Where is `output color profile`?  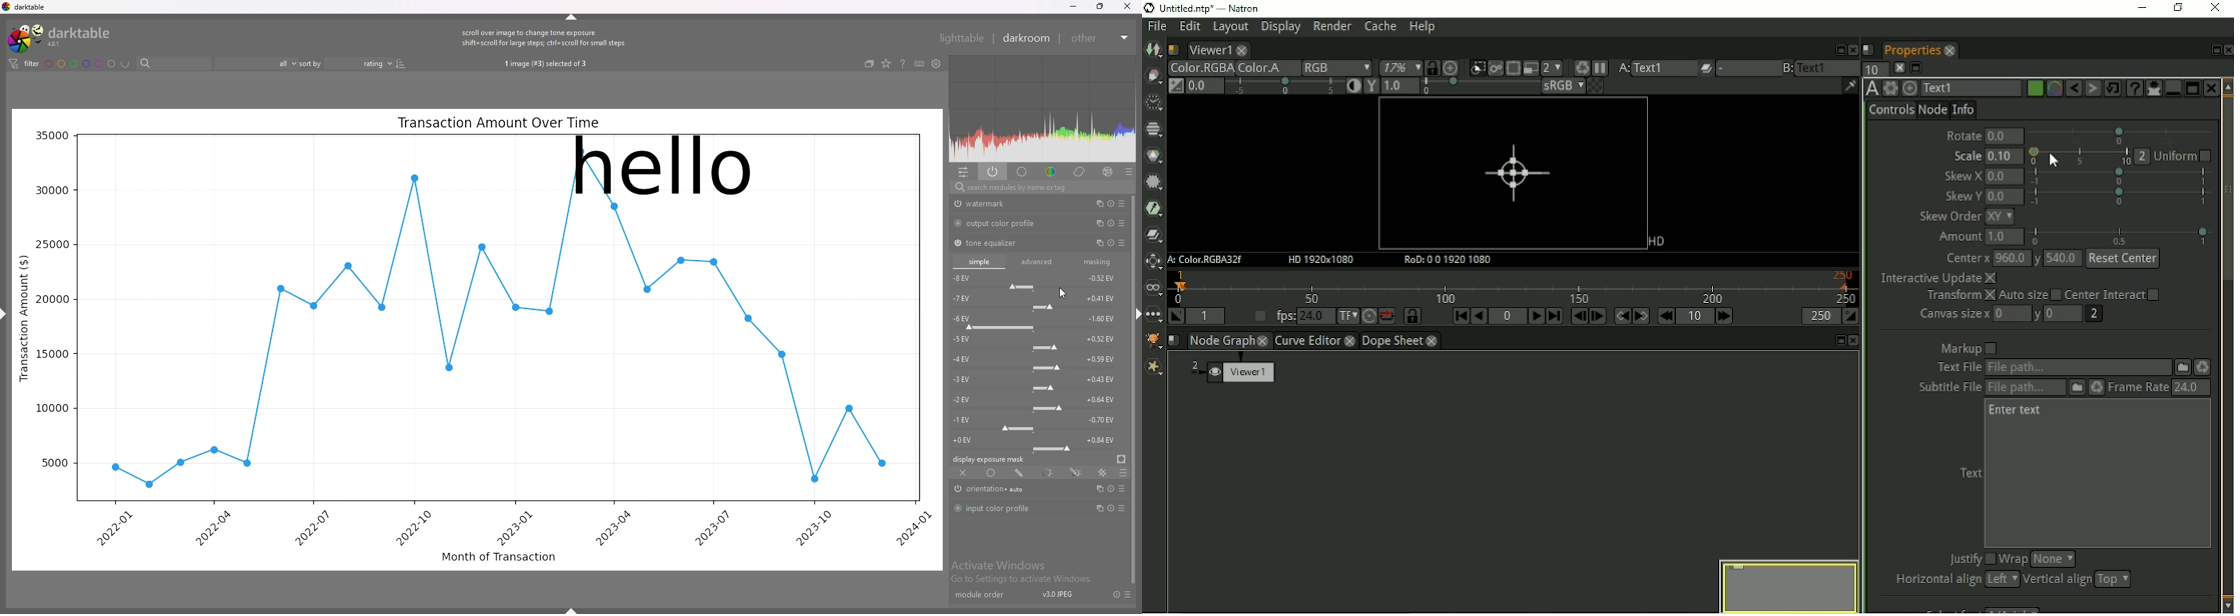
output color profile is located at coordinates (1005, 224).